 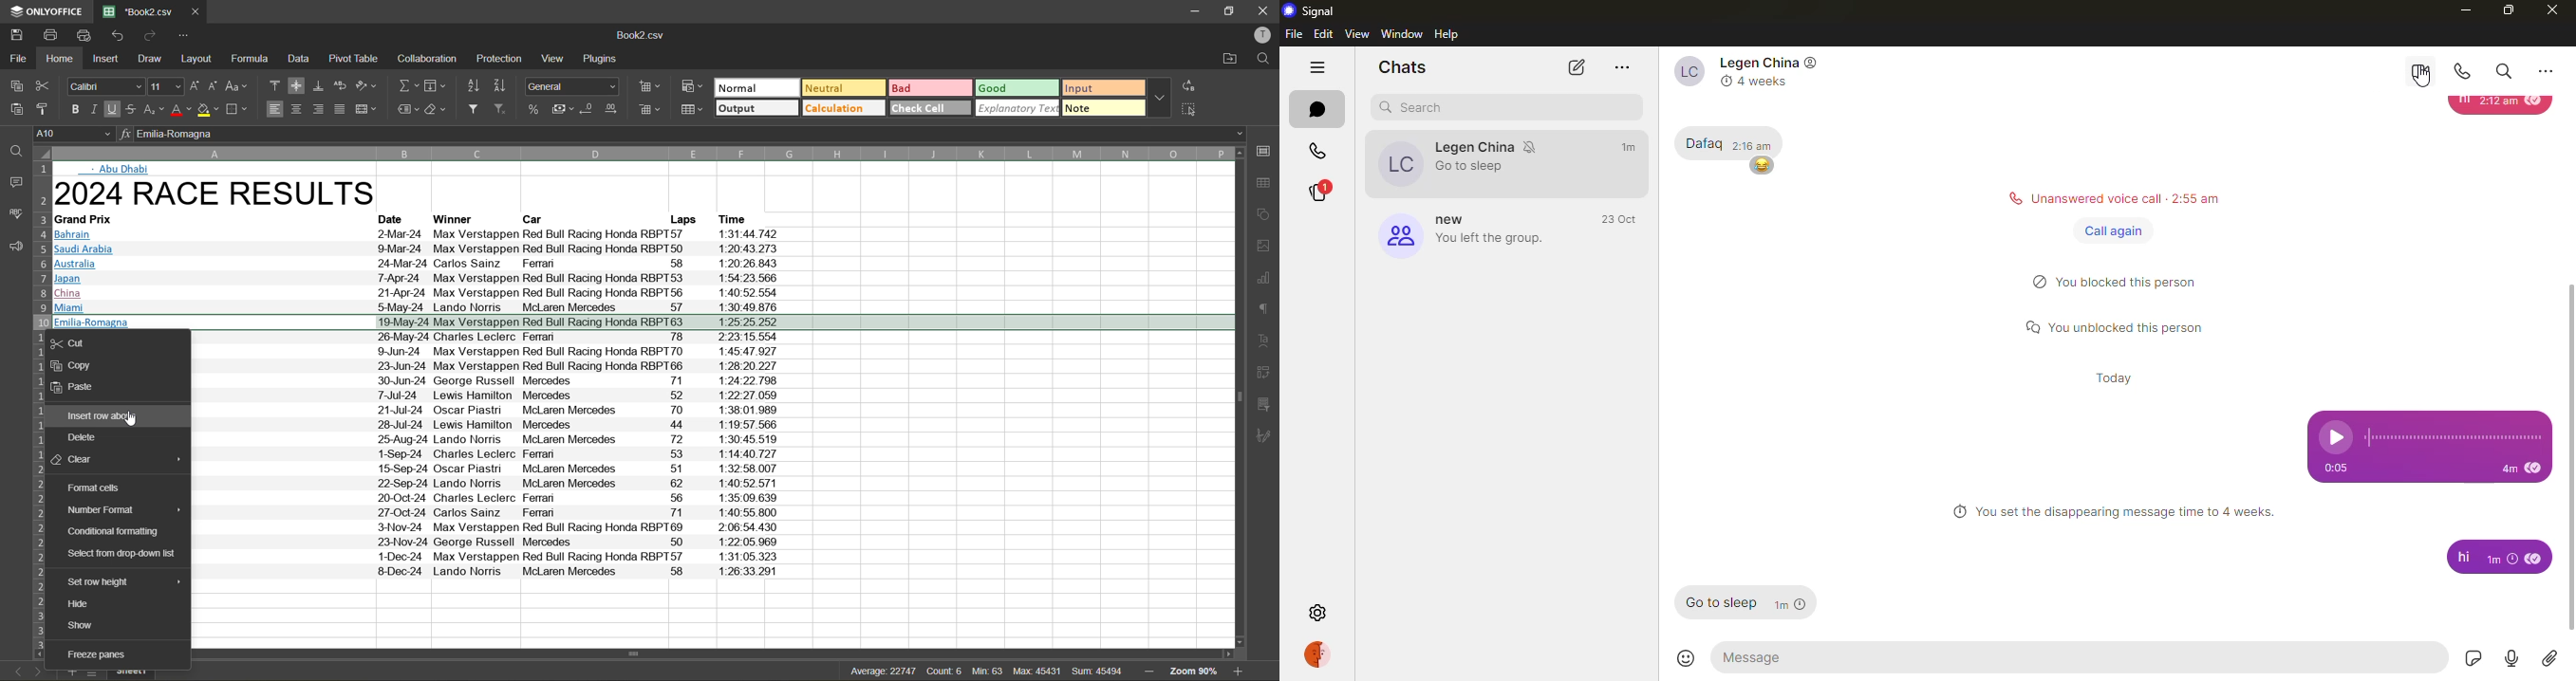 I want to click on fill color, so click(x=209, y=111).